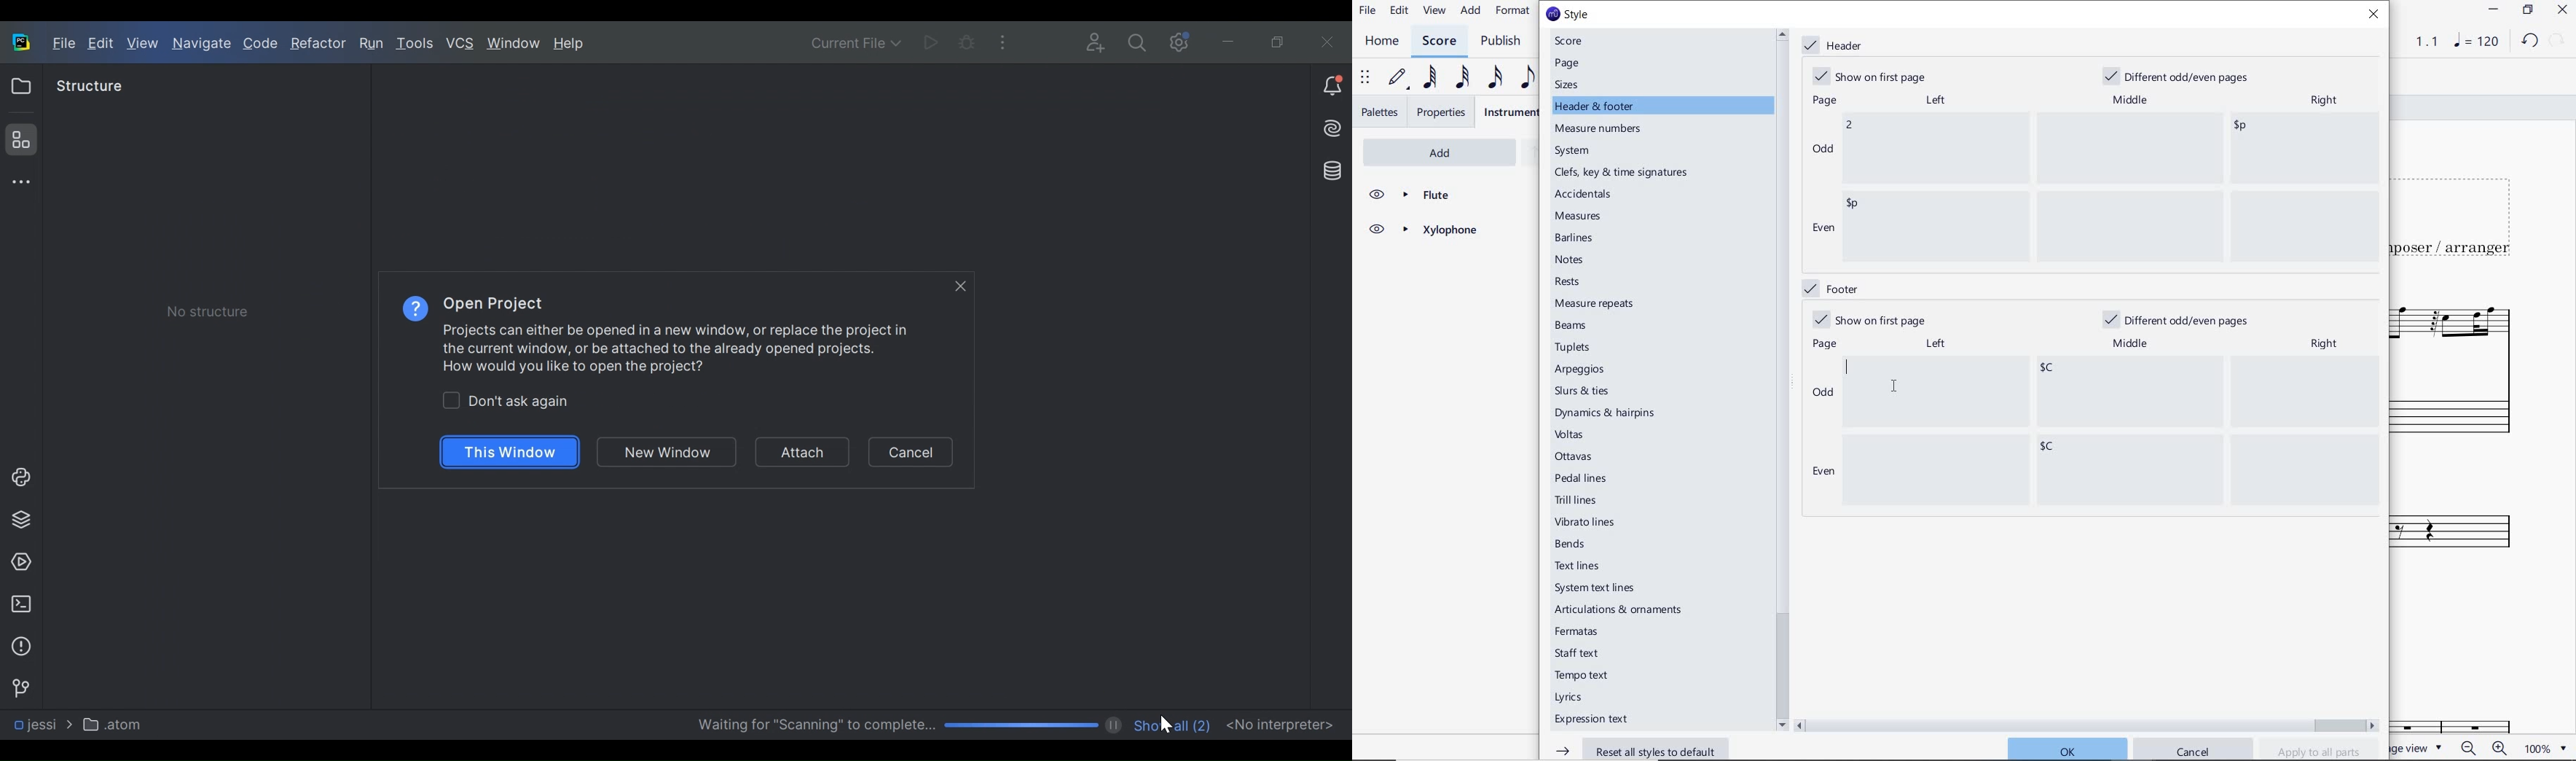 This screenshot has width=2576, height=784. What do you see at coordinates (1435, 11) in the screenshot?
I see `VIEW` at bounding box center [1435, 11].